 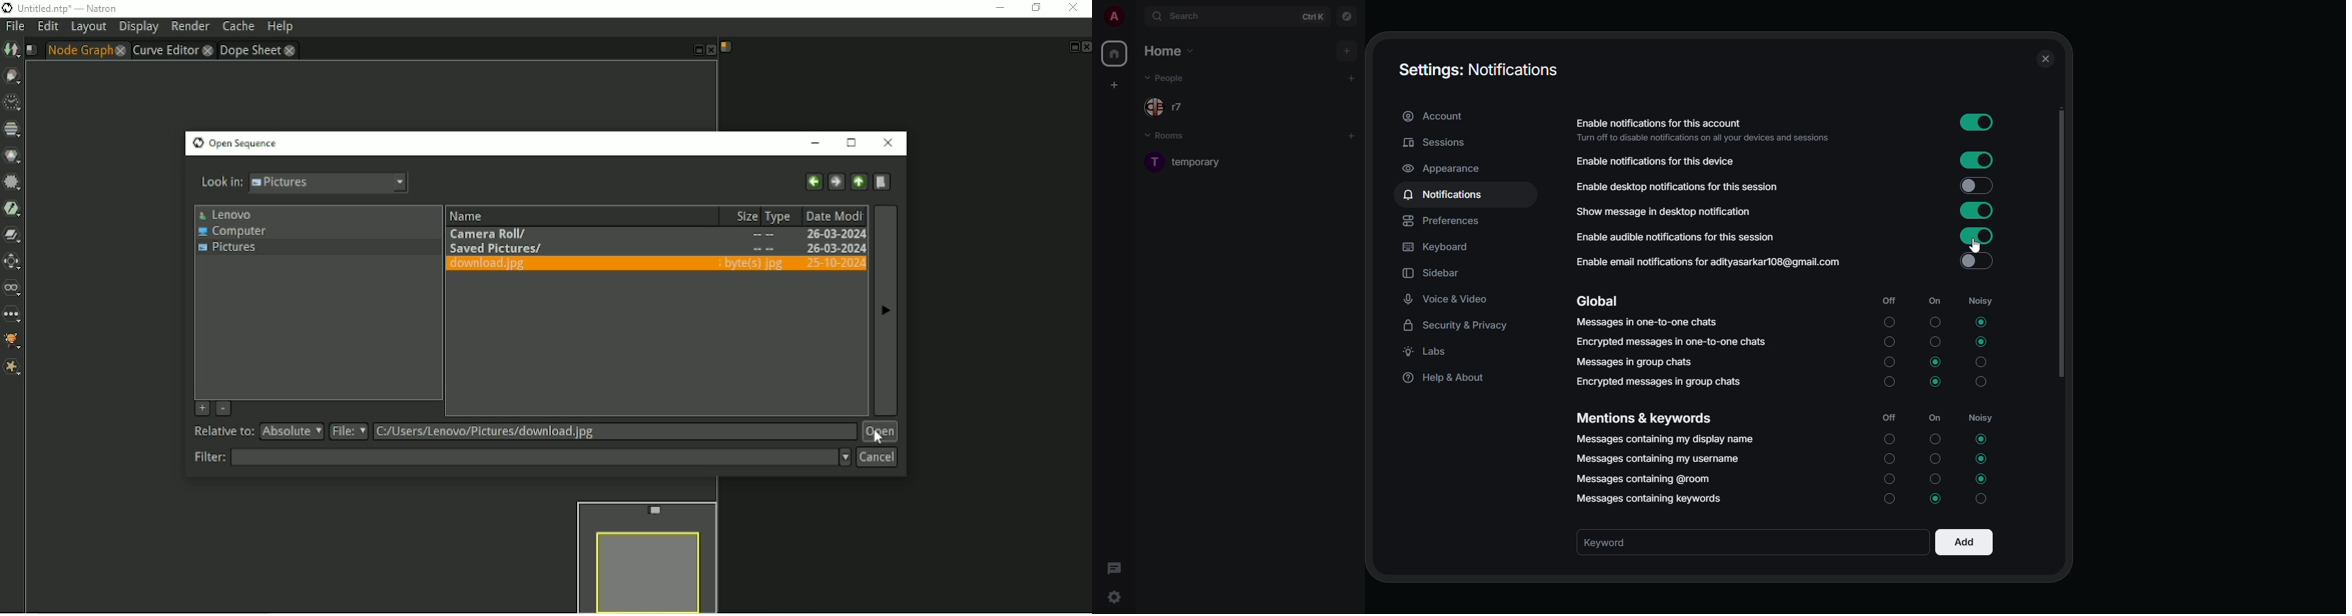 I want to click on on, so click(x=1933, y=301).